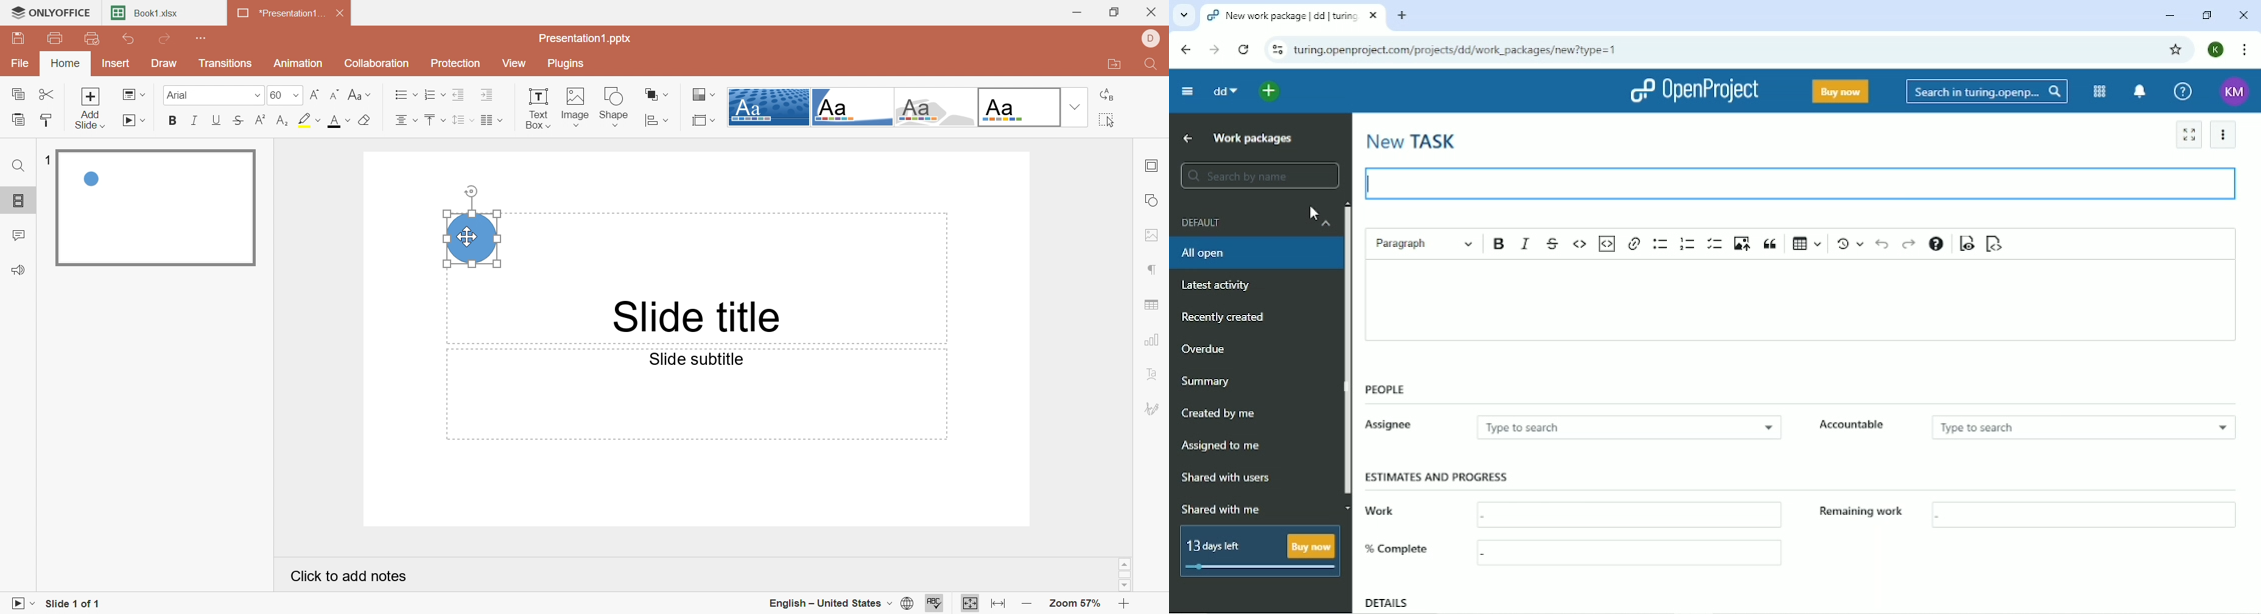 Image resolution: width=2268 pixels, height=616 pixels. I want to click on To-do list, so click(1715, 243).